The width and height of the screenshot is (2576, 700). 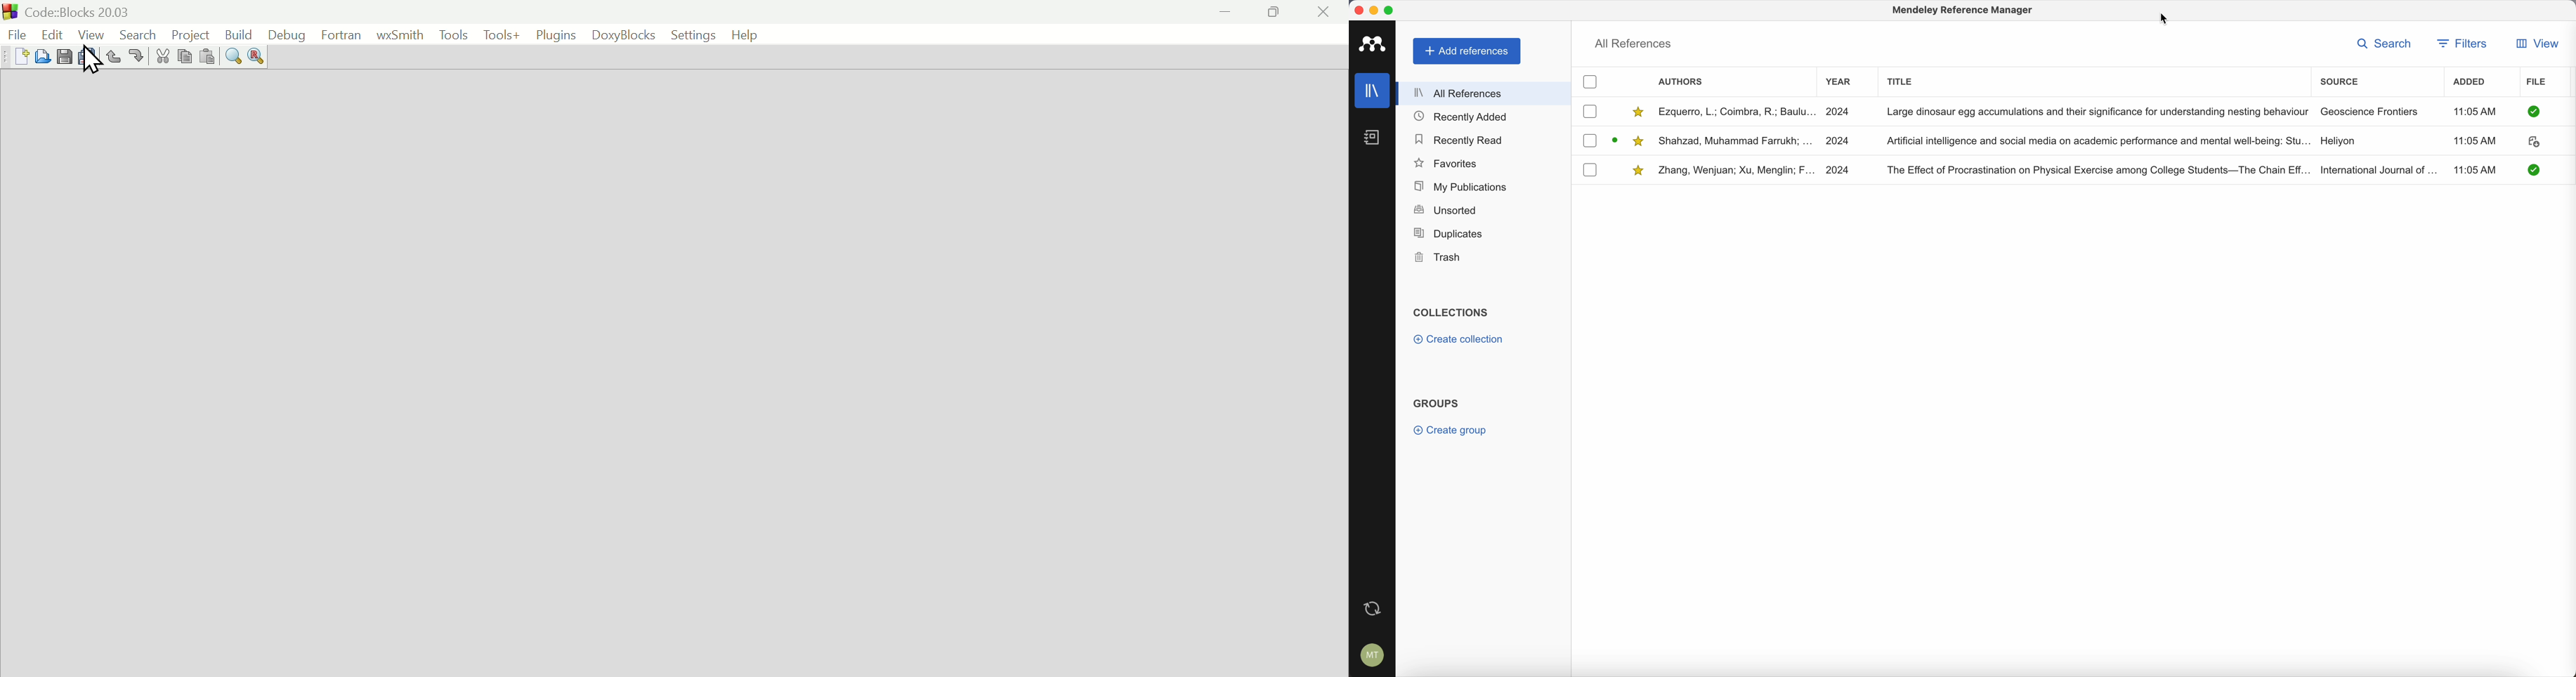 I want to click on Navigation, so click(x=287, y=35).